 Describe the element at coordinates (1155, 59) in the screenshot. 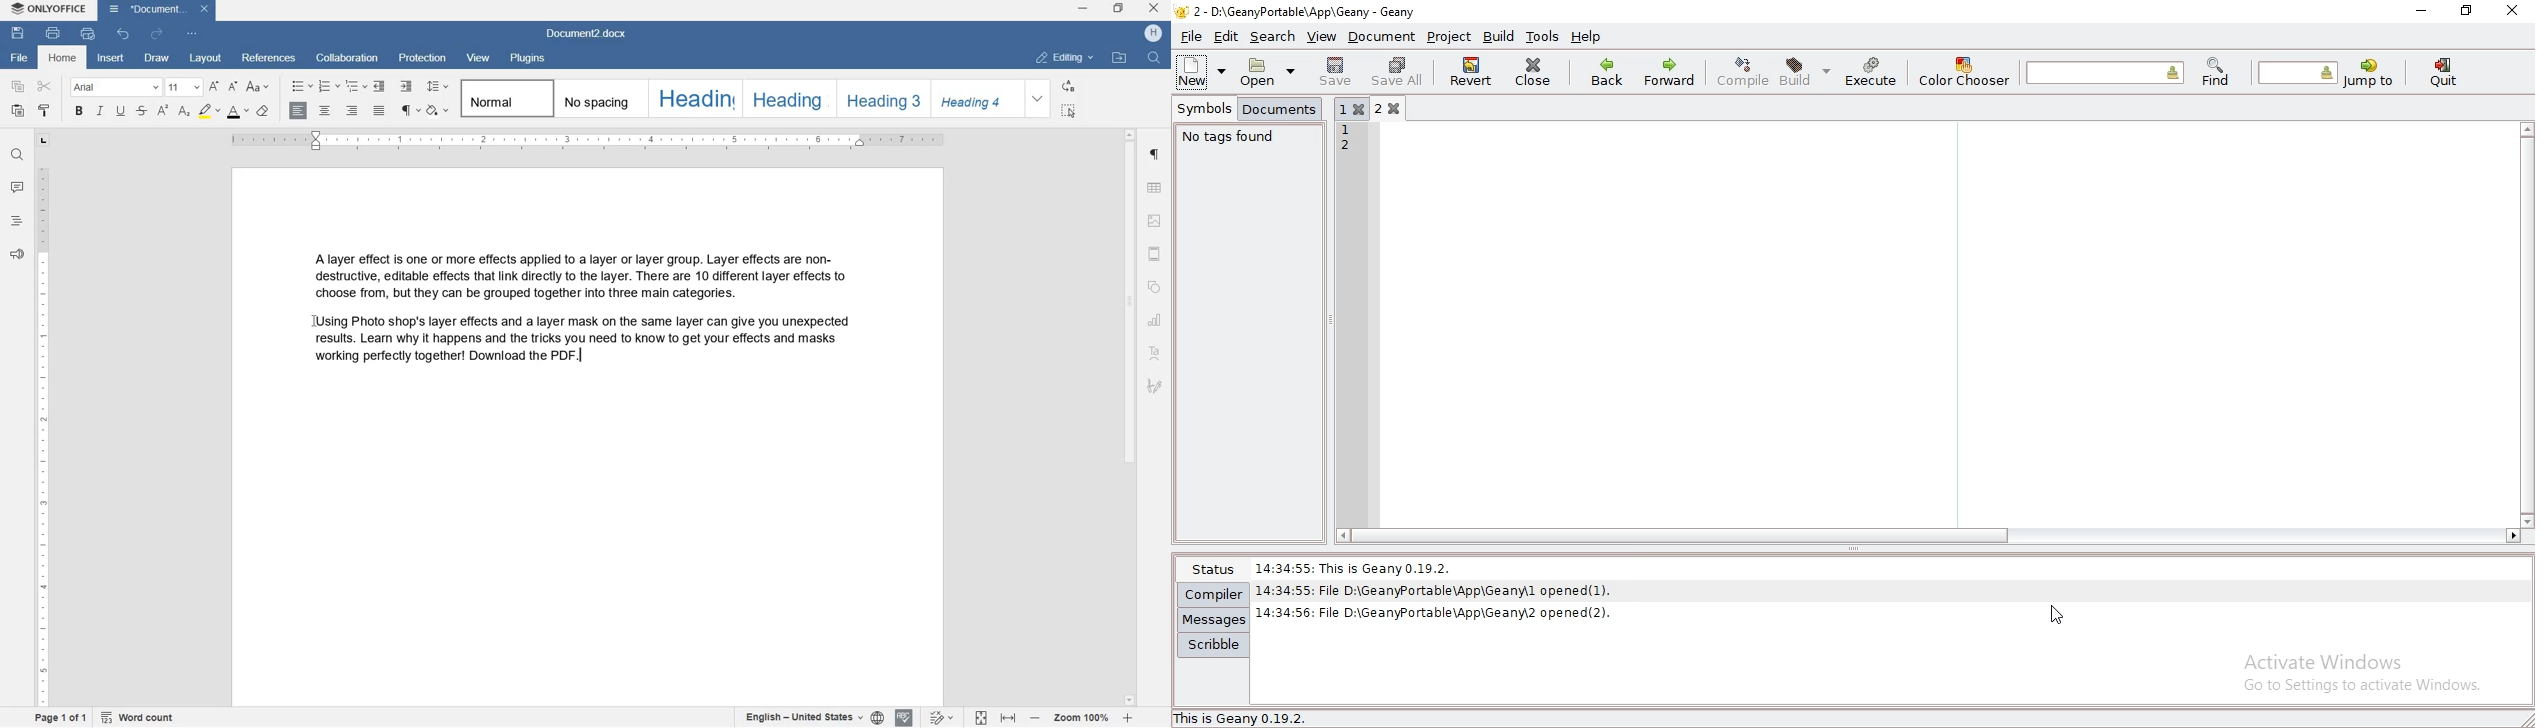

I see `FIND` at that location.